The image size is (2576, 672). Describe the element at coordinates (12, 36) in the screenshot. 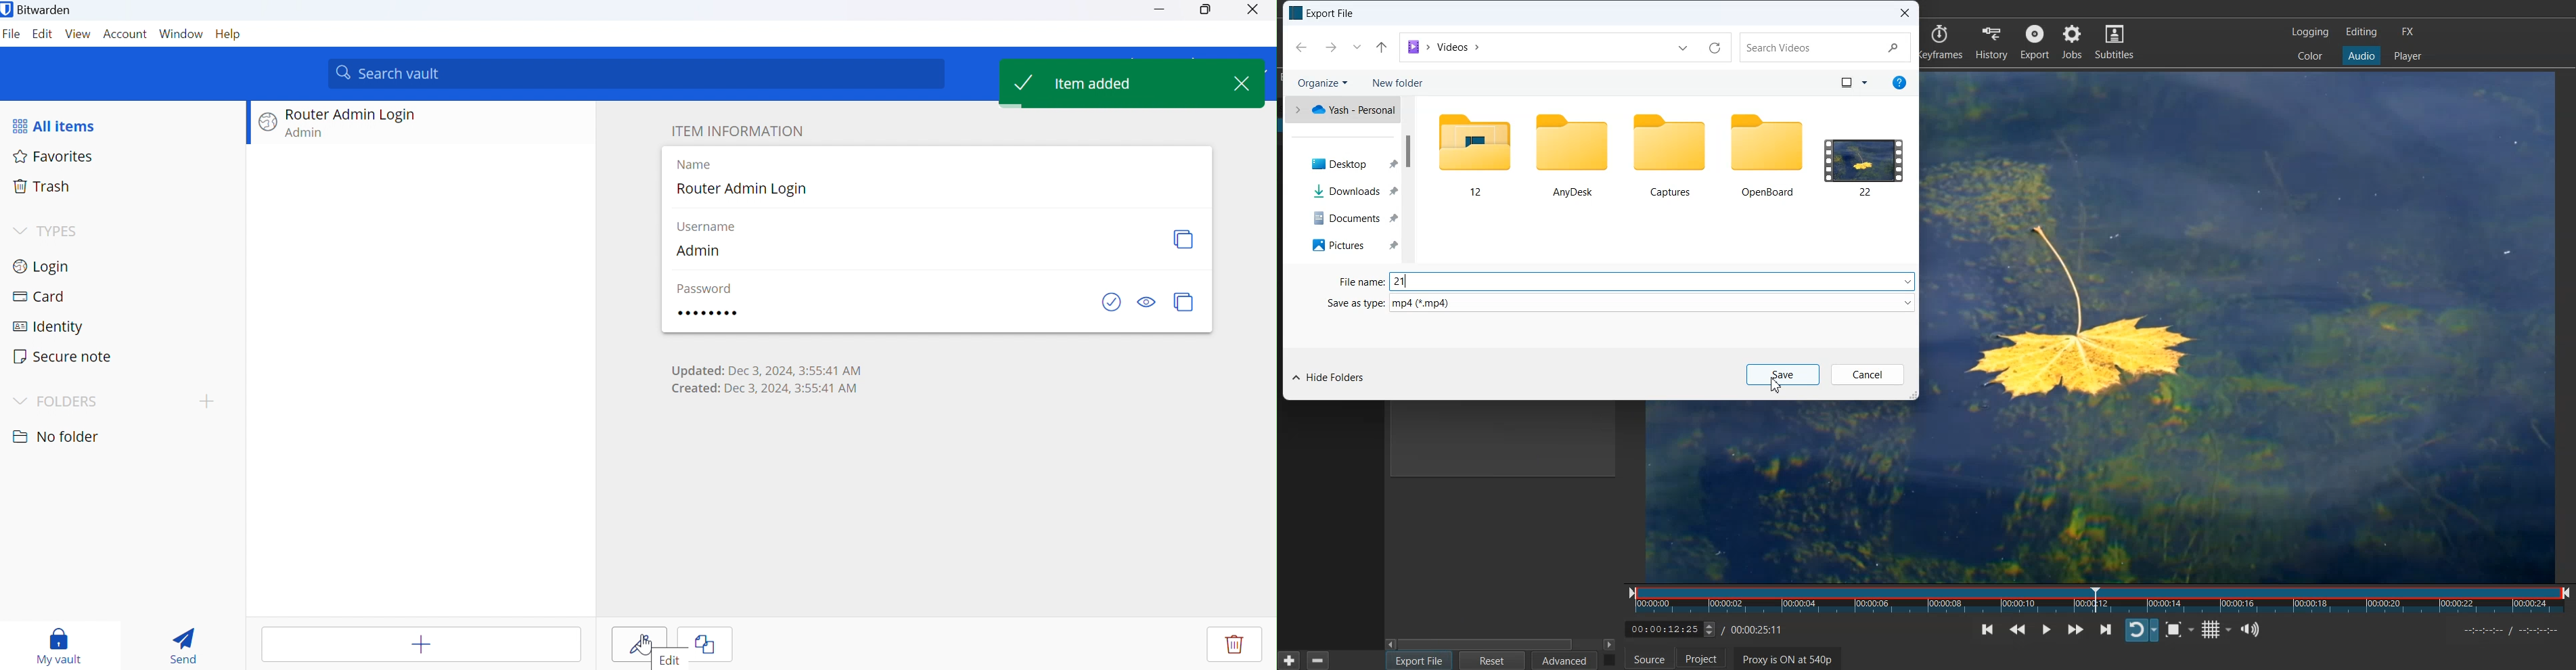

I see `File` at that location.